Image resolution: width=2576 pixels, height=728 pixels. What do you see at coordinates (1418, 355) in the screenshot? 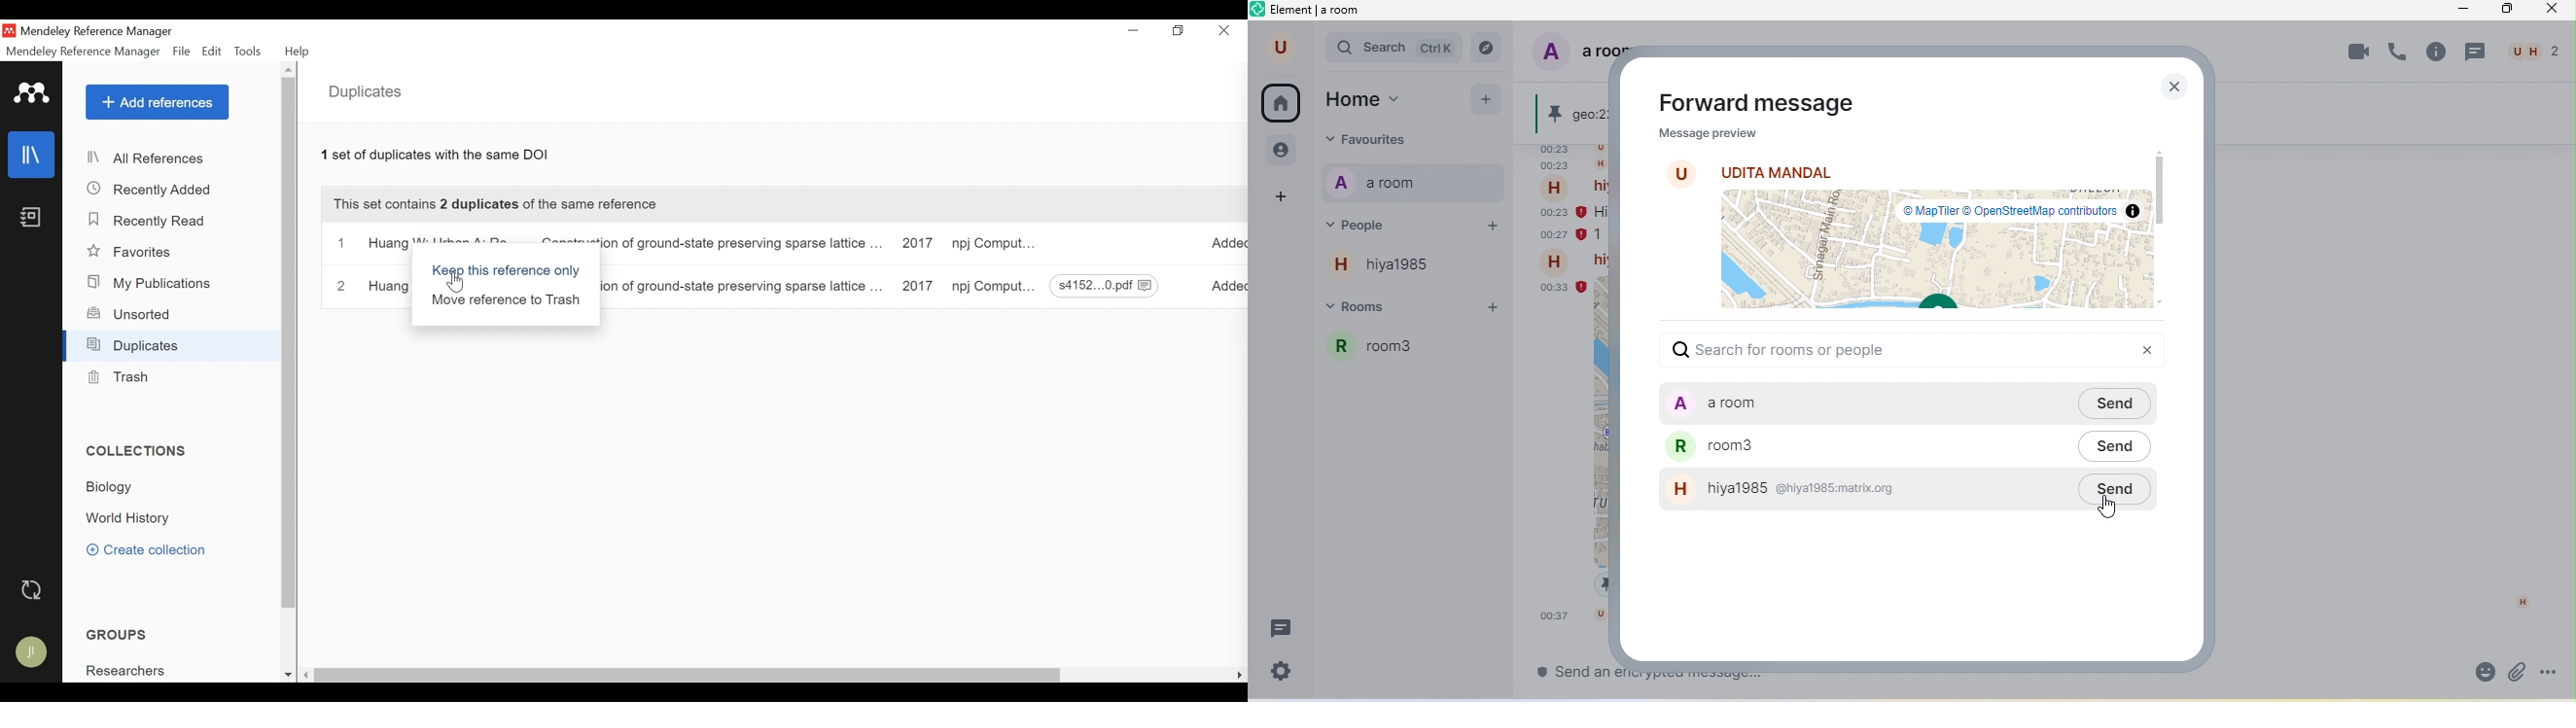
I see `room 3` at bounding box center [1418, 355].